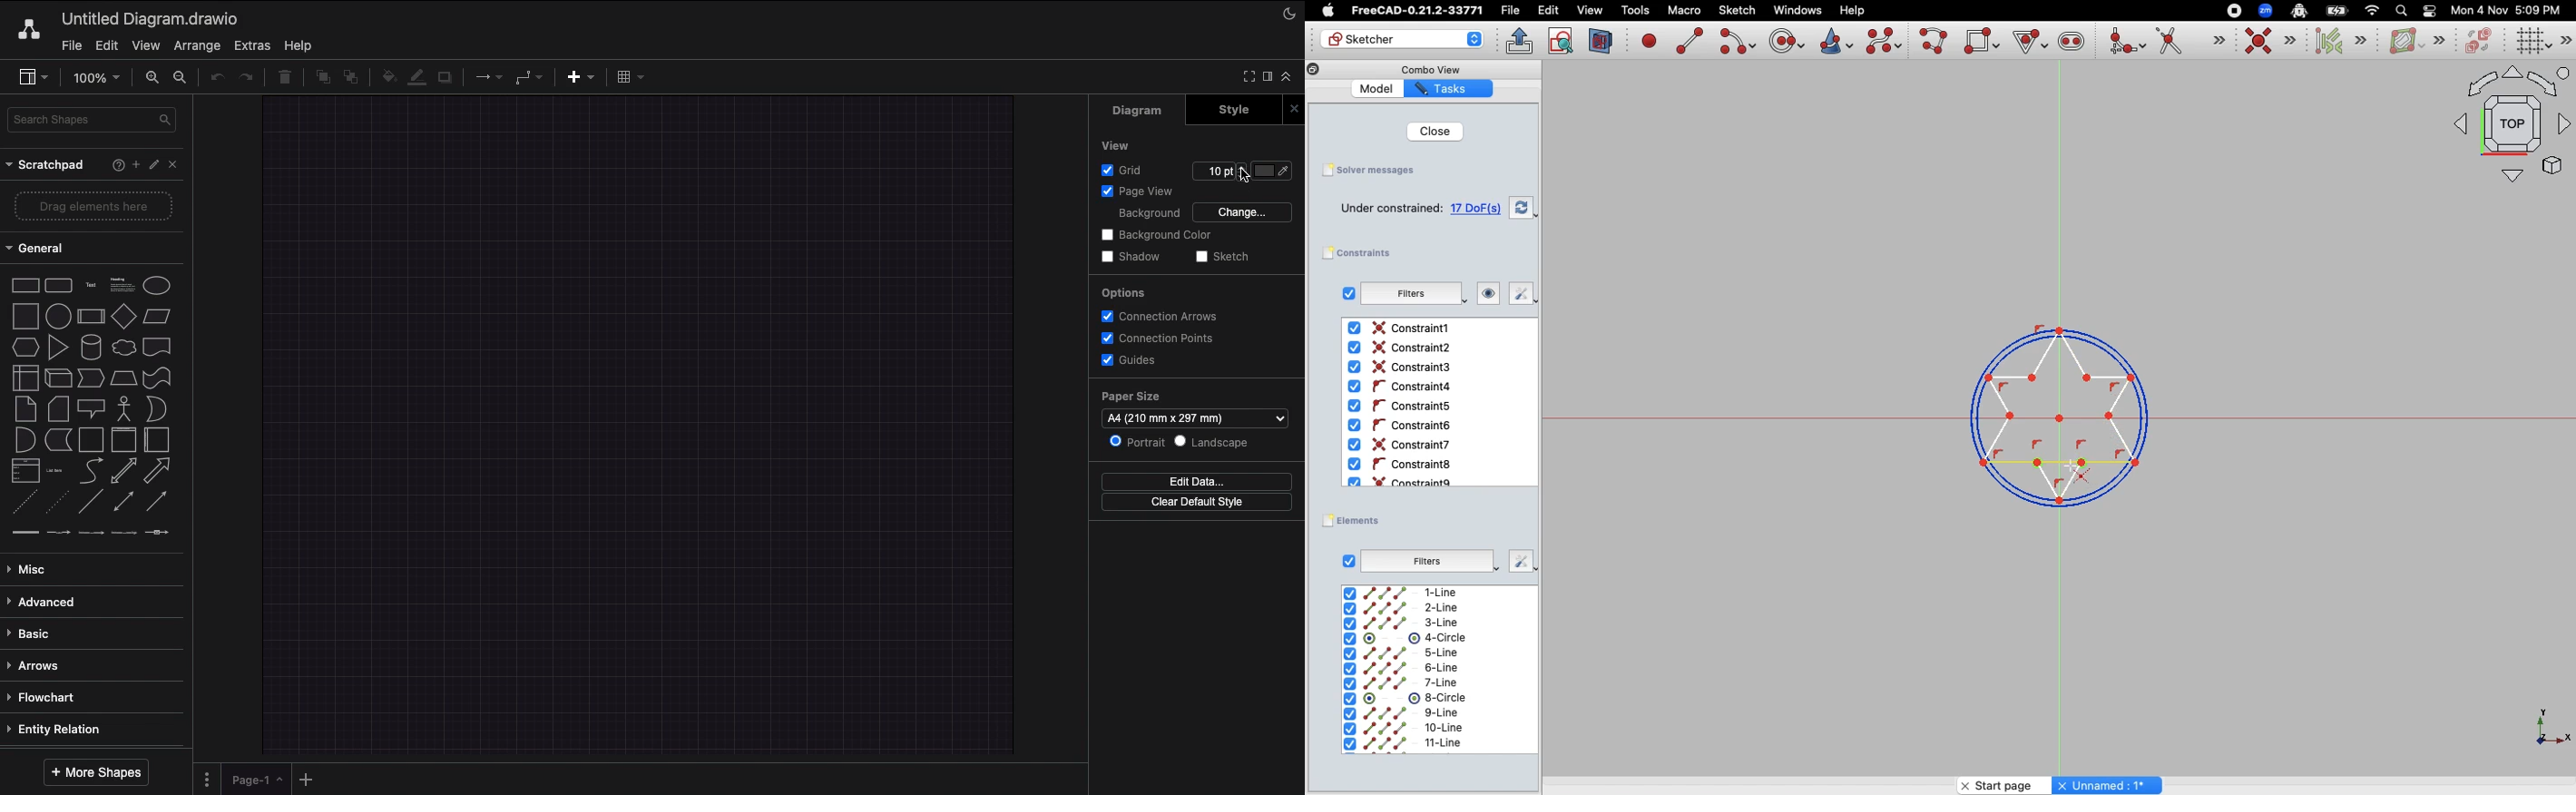 Image resolution: width=2576 pixels, height=812 pixels. What do you see at coordinates (106, 46) in the screenshot?
I see `Edit` at bounding box center [106, 46].